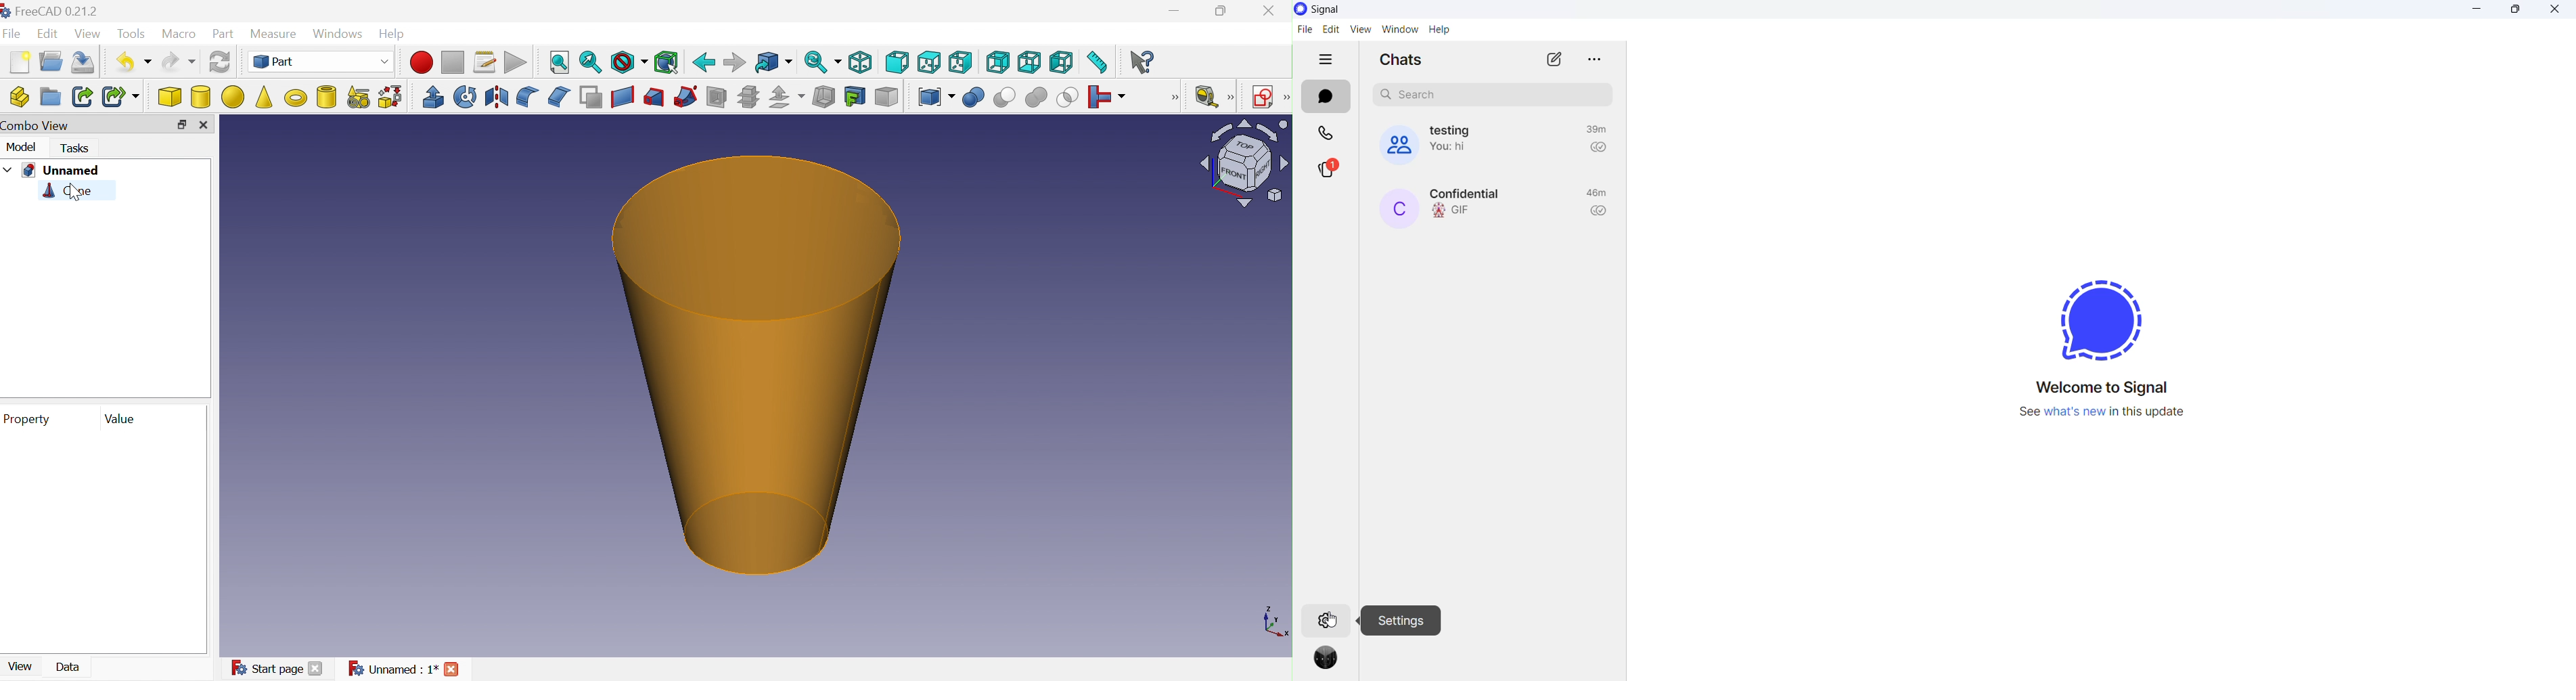 The image size is (2576, 700). What do you see at coordinates (295, 97) in the screenshot?
I see `Torus` at bounding box center [295, 97].